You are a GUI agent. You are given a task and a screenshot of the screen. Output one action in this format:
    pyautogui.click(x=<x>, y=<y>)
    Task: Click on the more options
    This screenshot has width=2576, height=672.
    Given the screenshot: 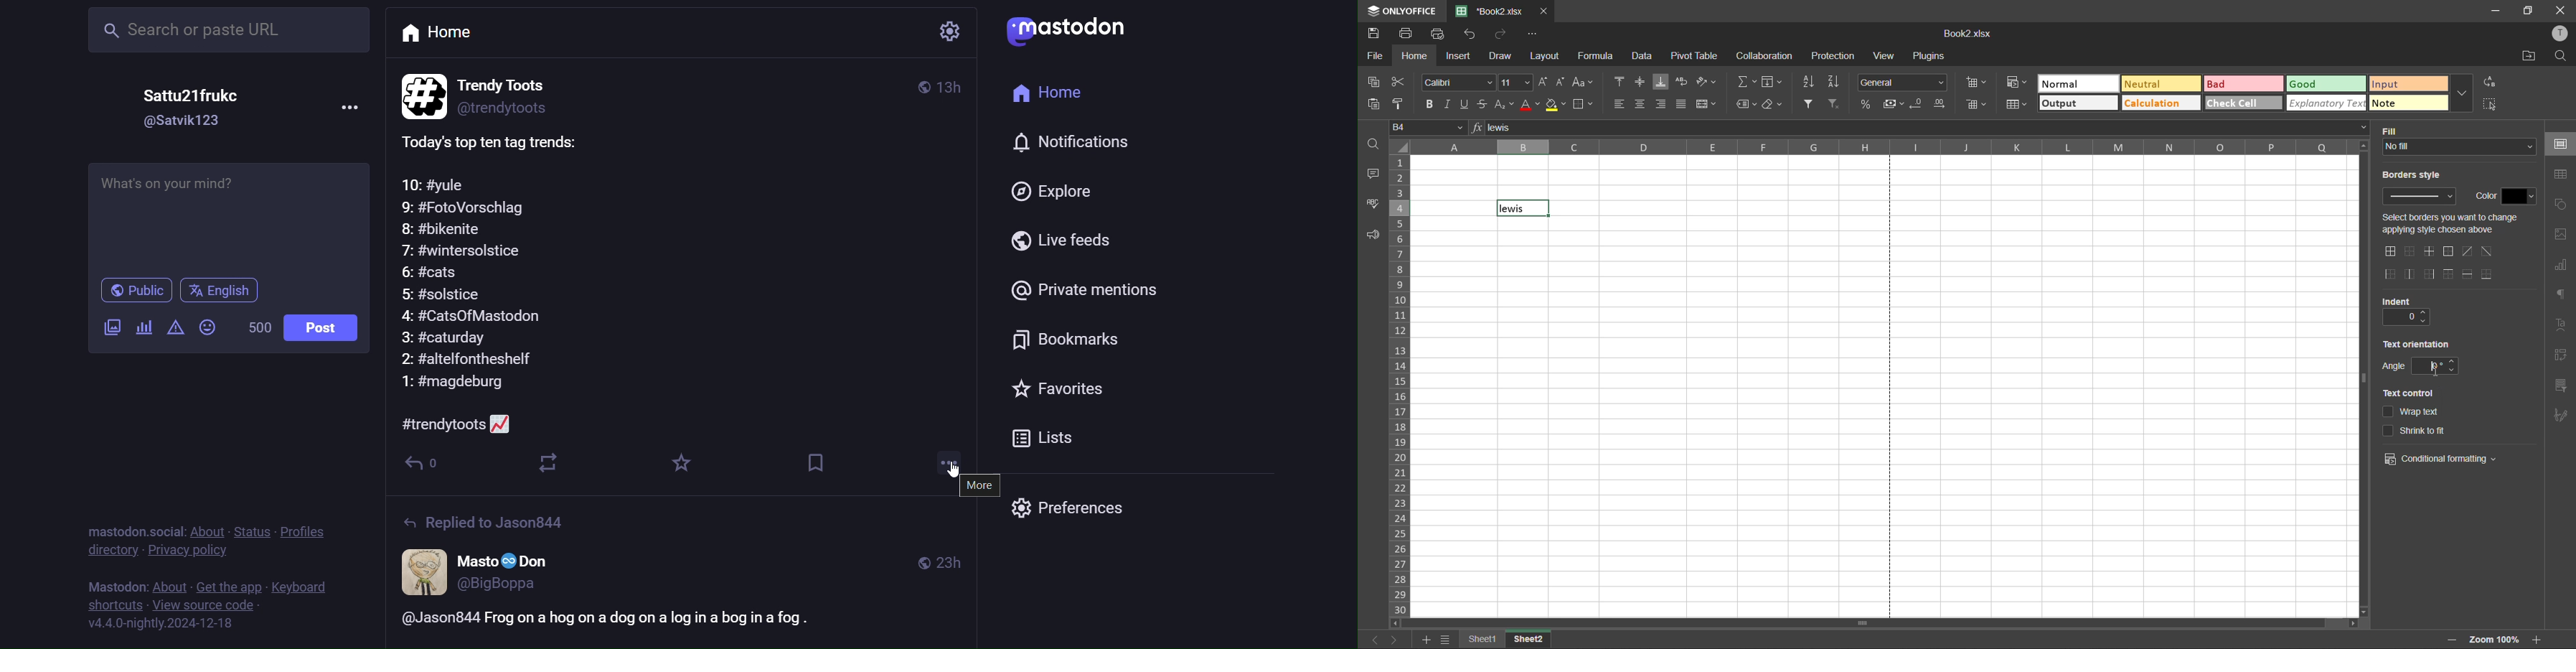 What is the action you would take?
    pyautogui.click(x=2461, y=92)
    